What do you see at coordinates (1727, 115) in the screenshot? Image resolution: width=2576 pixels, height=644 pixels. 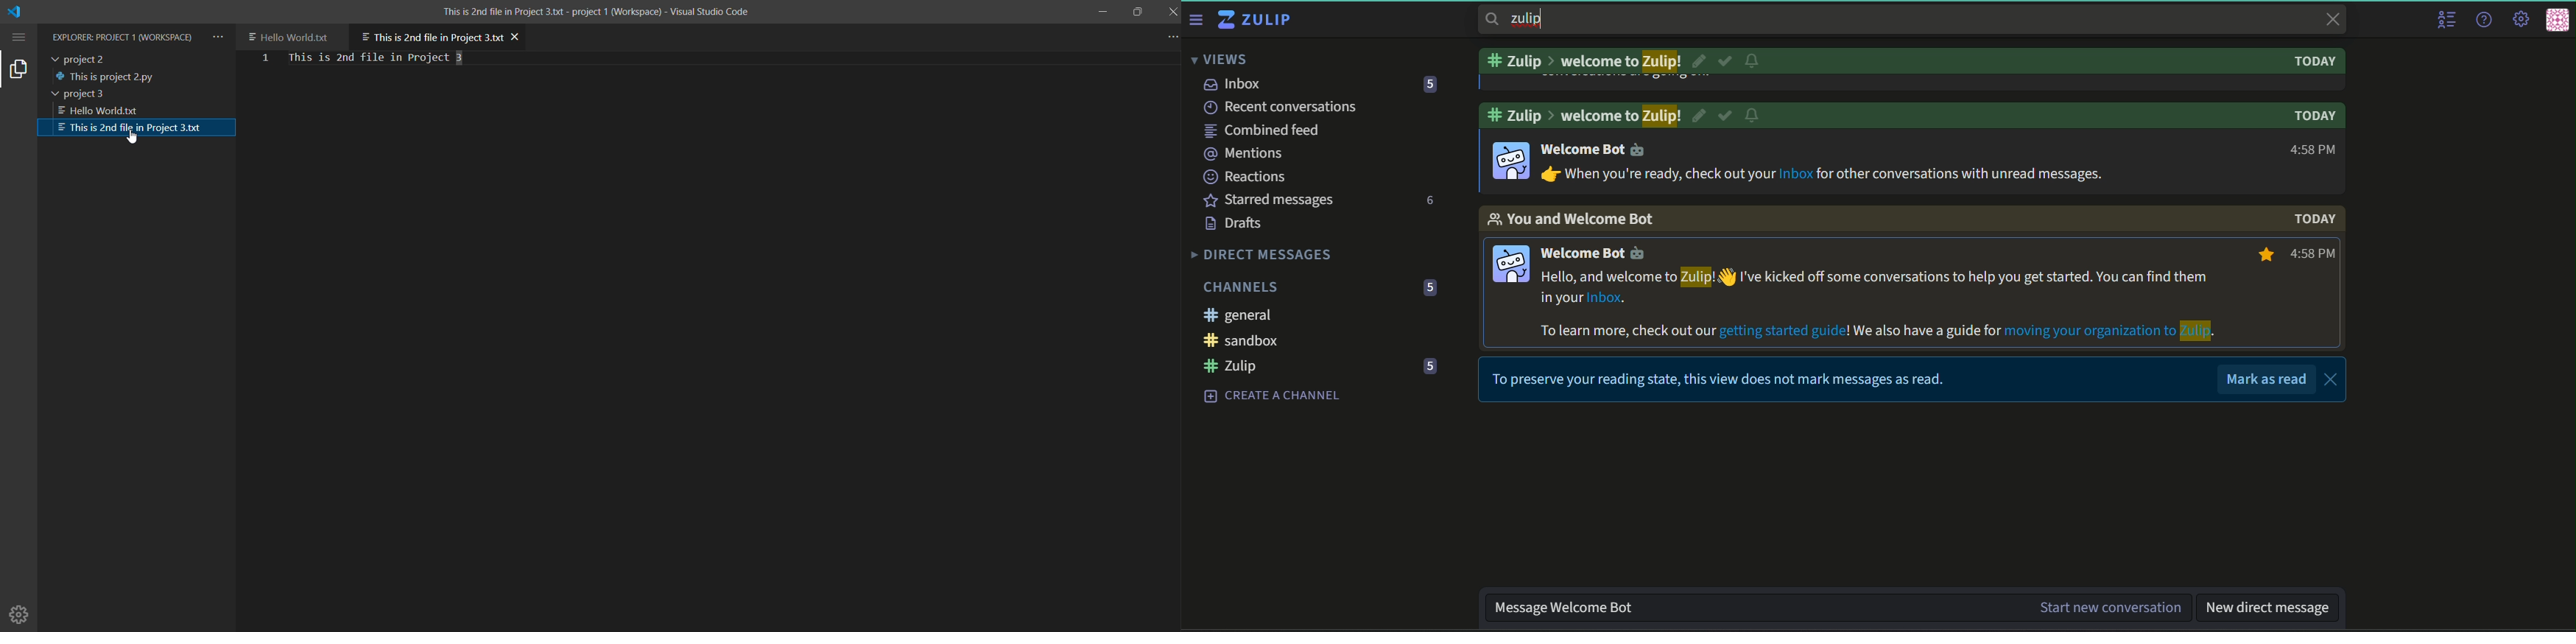 I see `resolved` at bounding box center [1727, 115].